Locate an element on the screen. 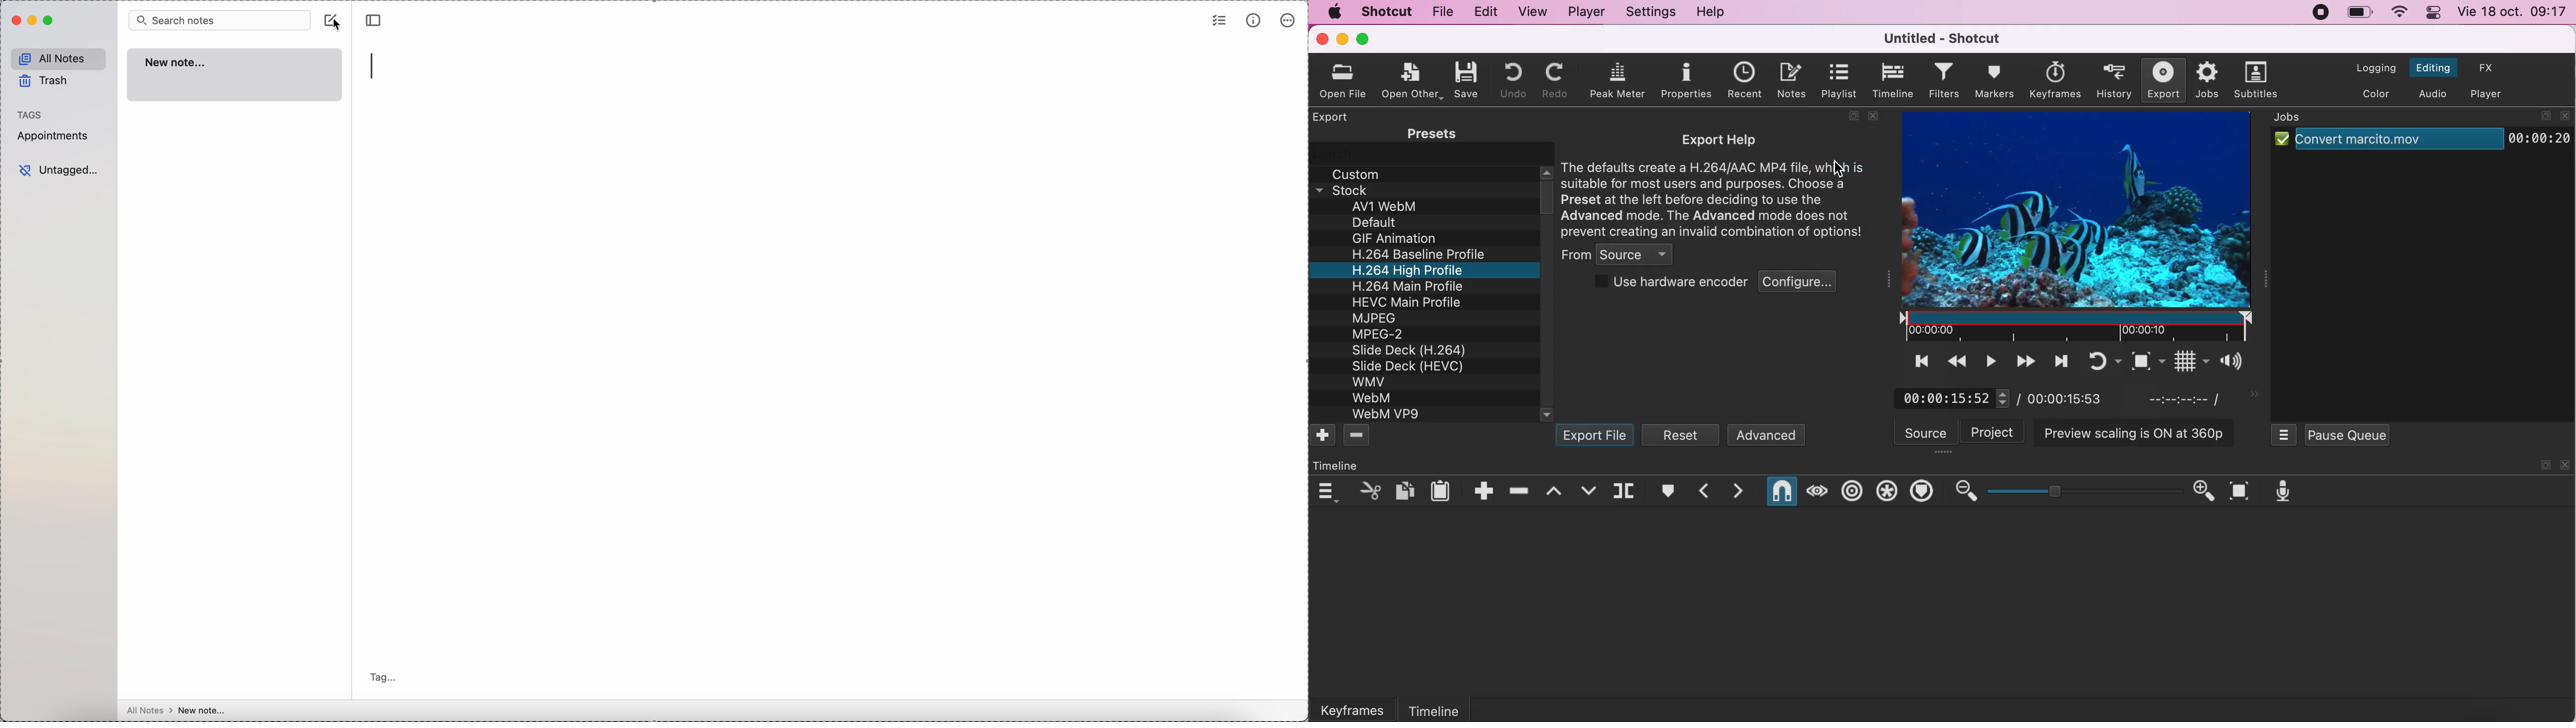  MPEG-2 is located at coordinates (1384, 335).